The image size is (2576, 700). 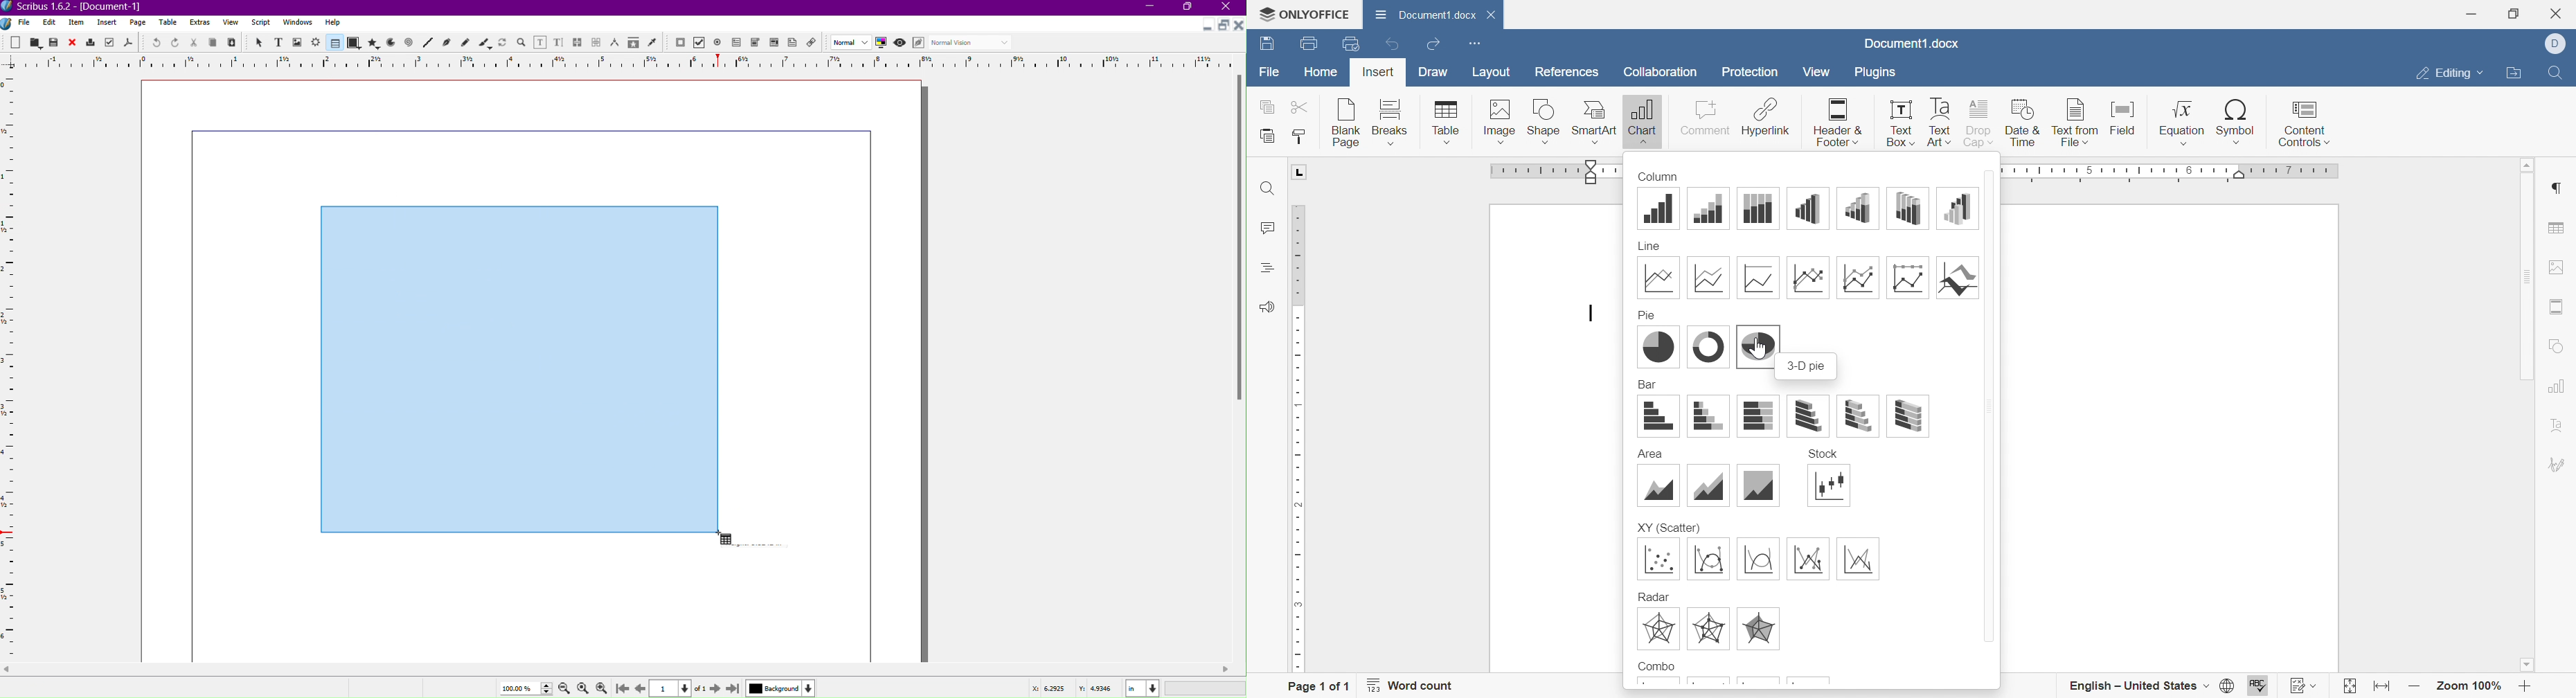 What do you see at coordinates (1238, 242) in the screenshot?
I see `Scrollbar` at bounding box center [1238, 242].